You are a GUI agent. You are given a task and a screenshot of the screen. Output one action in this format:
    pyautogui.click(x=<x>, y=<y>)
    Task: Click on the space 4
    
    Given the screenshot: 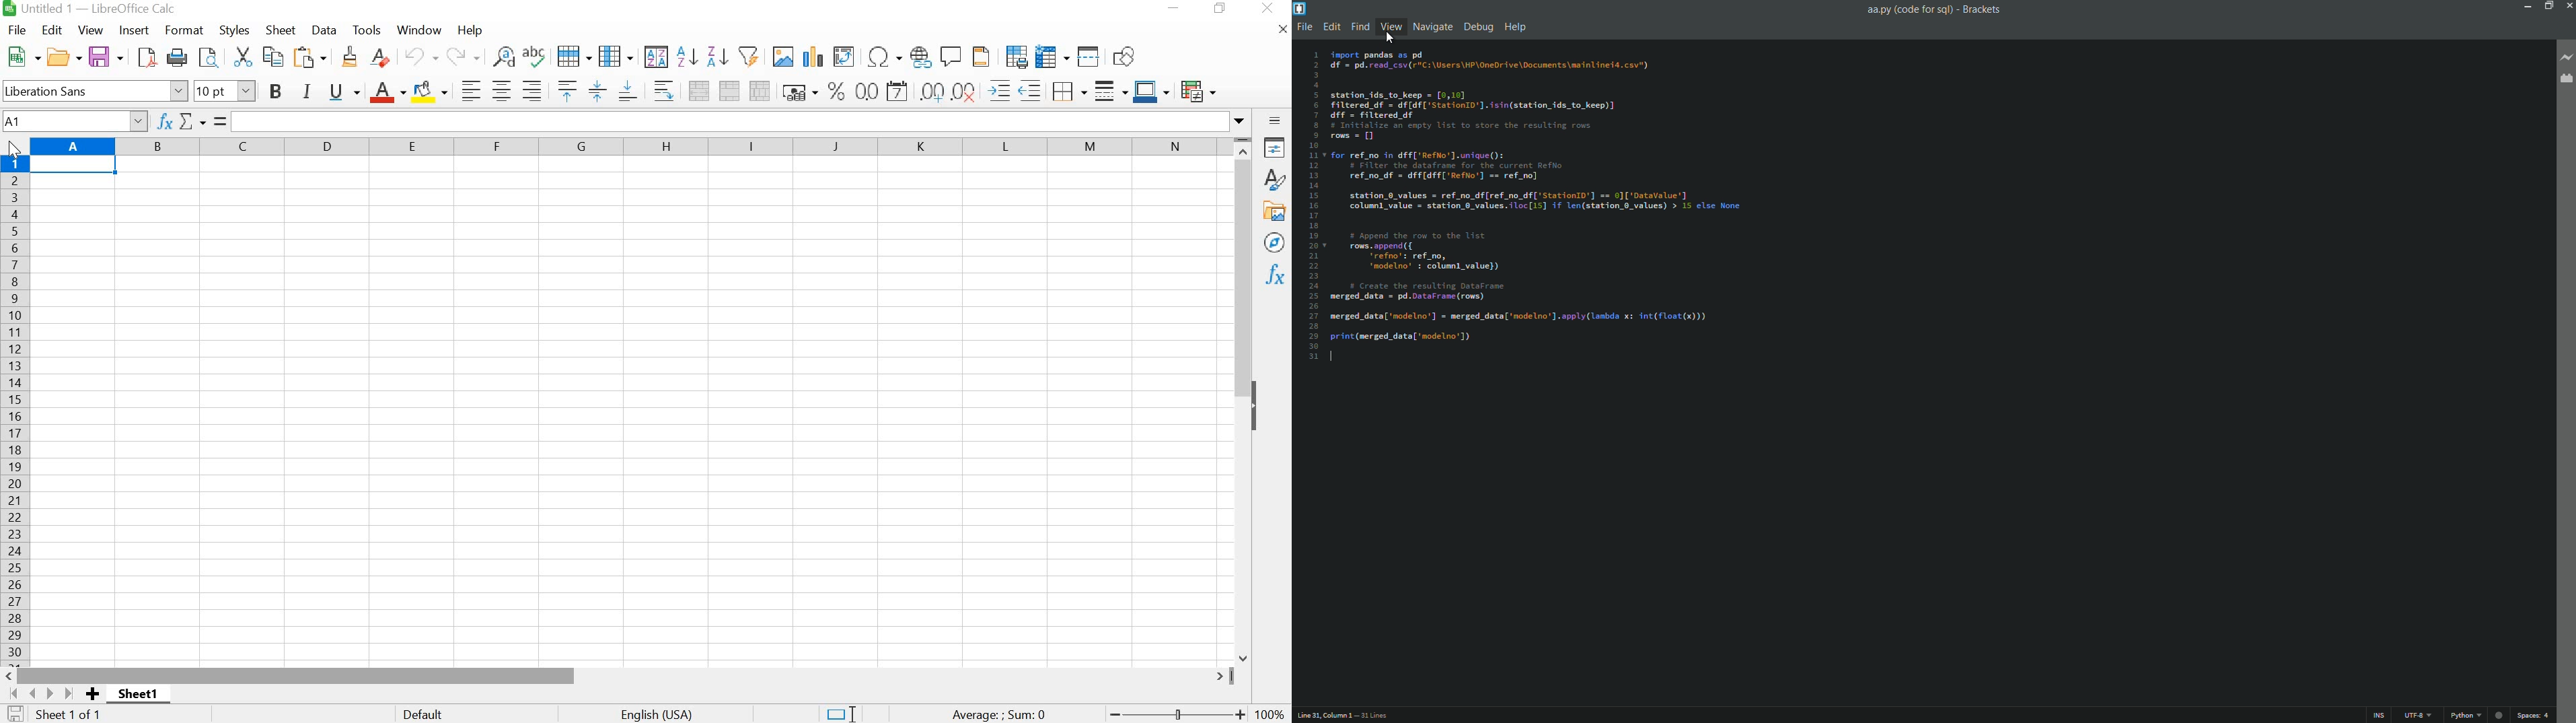 What is the action you would take?
    pyautogui.click(x=2531, y=714)
    